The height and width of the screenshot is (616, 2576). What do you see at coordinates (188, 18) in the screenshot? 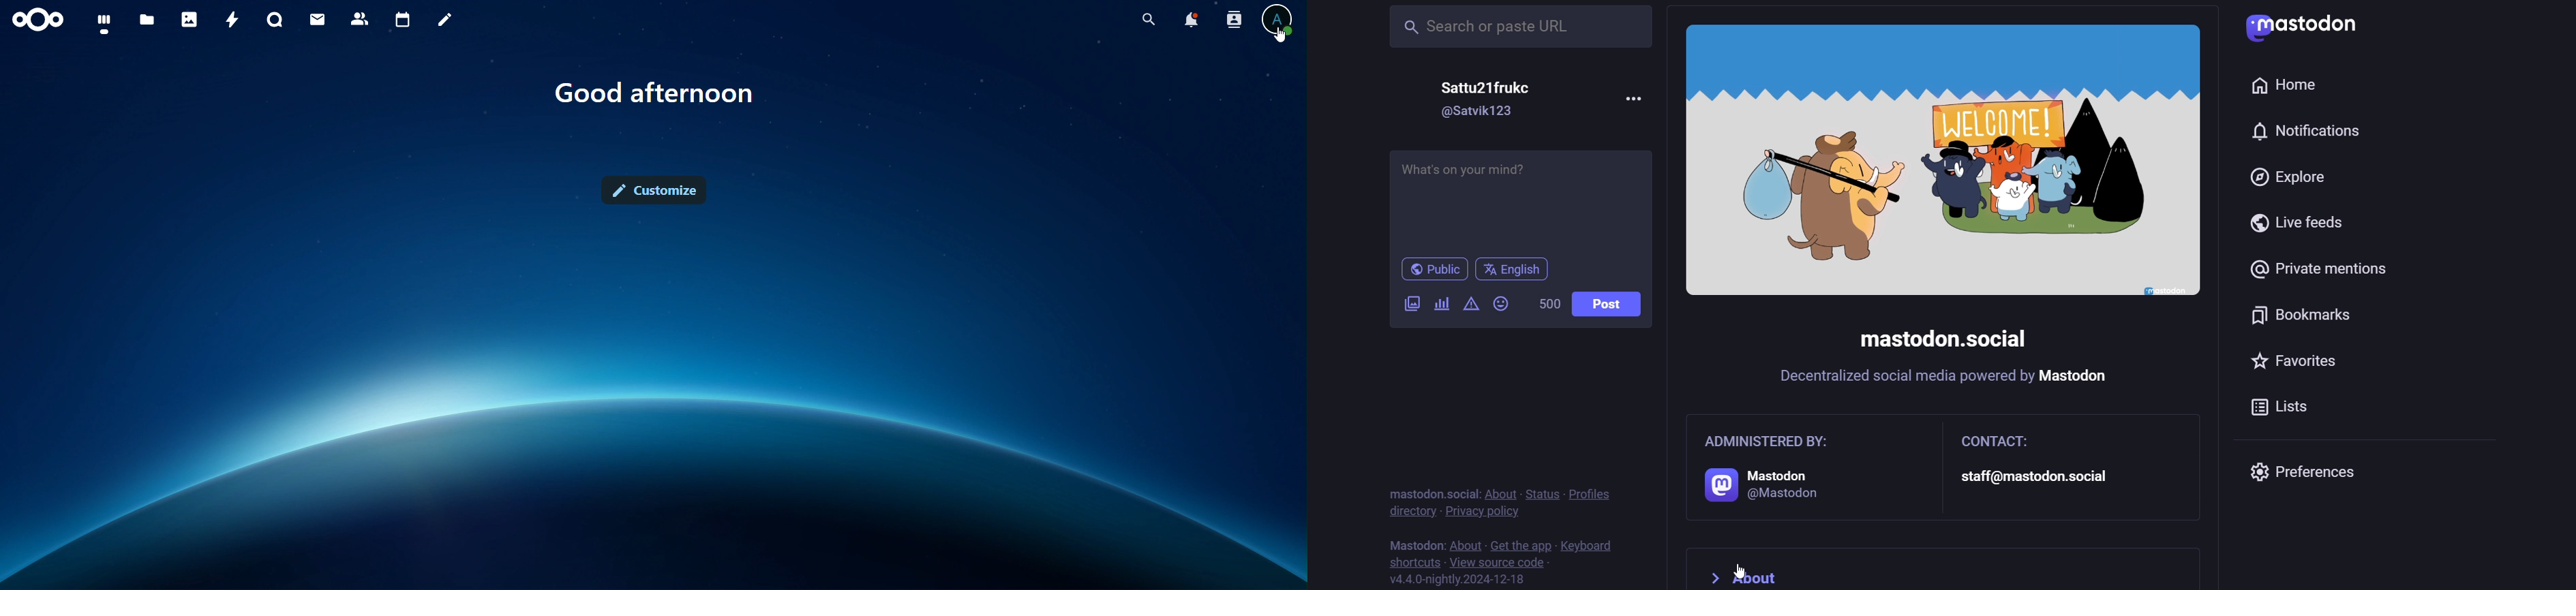
I see `photos` at bounding box center [188, 18].